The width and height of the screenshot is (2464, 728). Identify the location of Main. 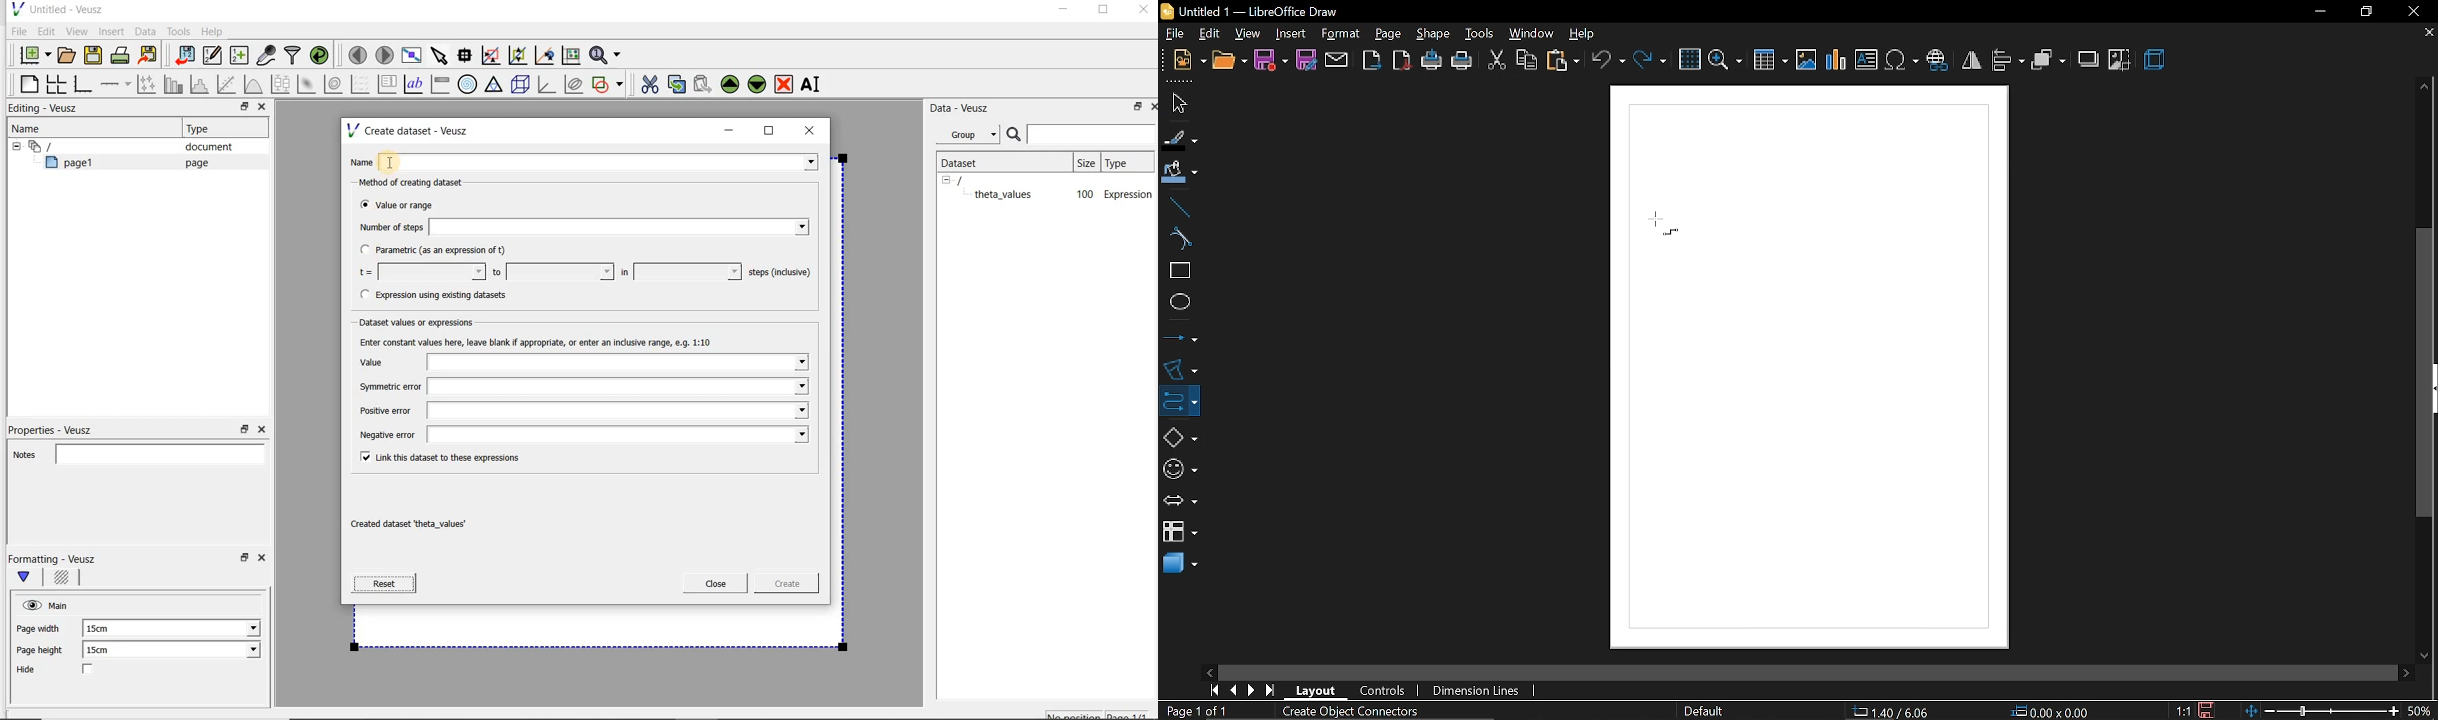
(61, 604).